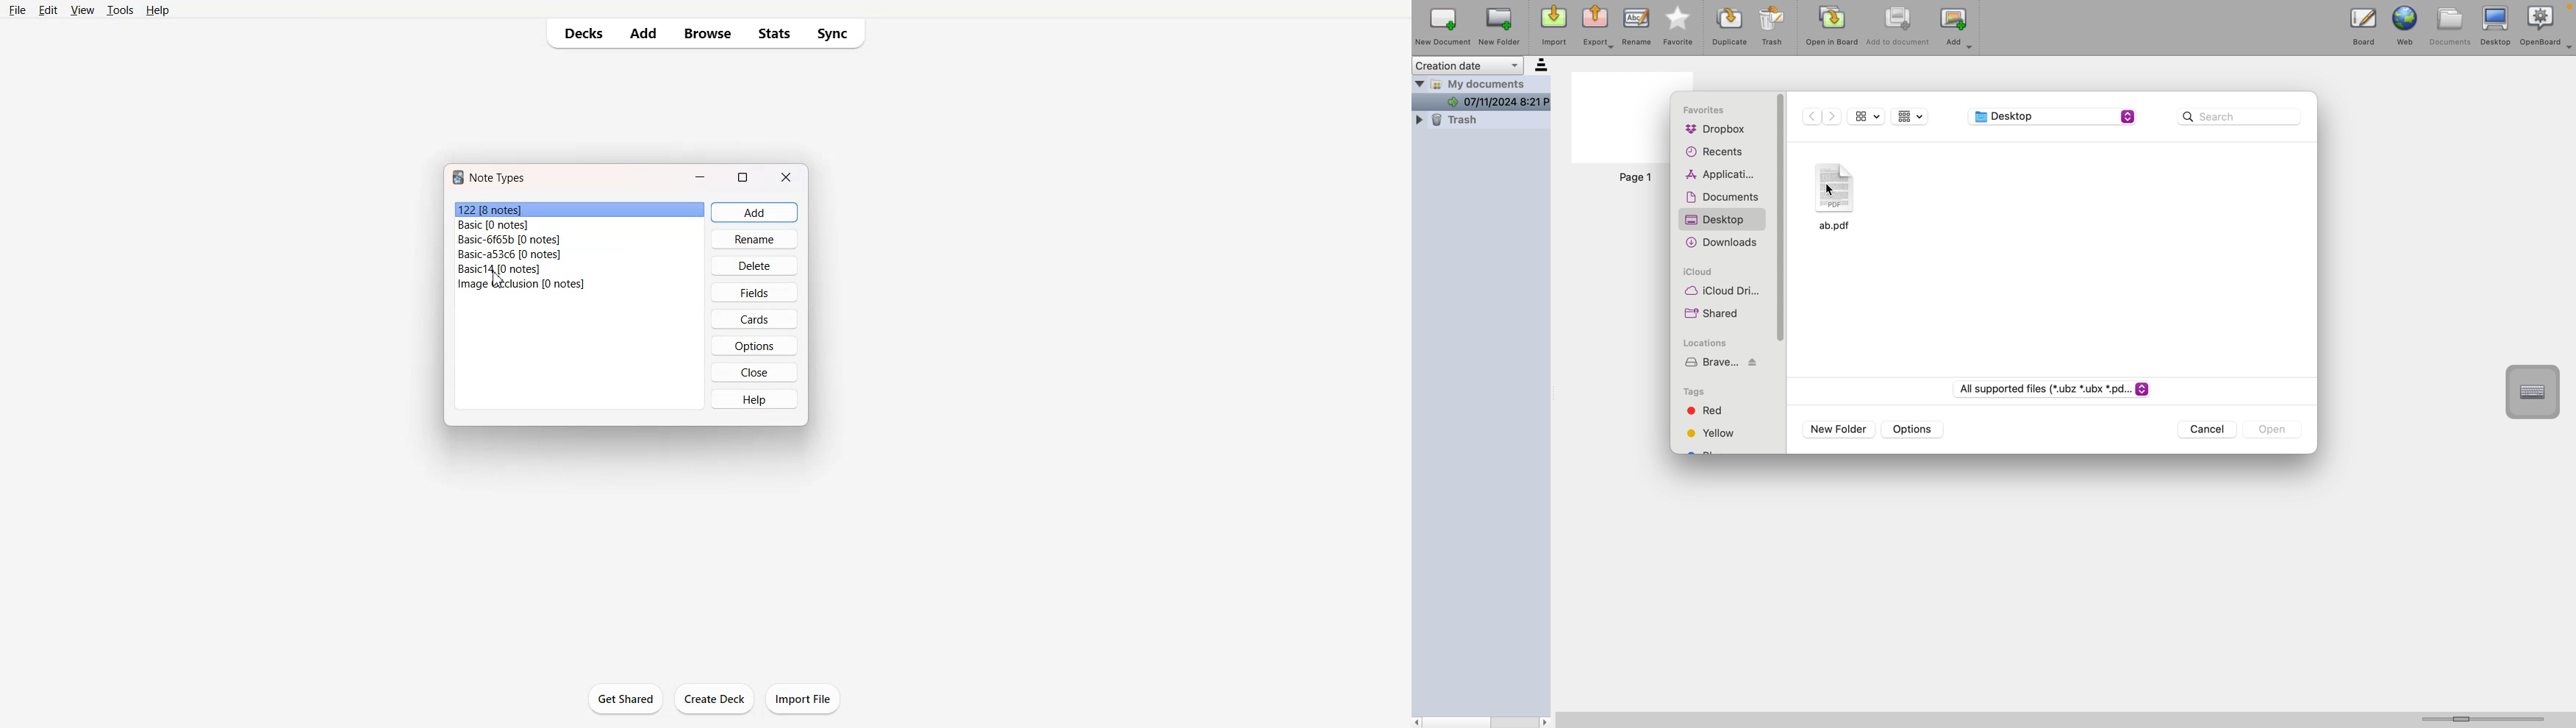 This screenshot has height=728, width=2576. Describe the element at coordinates (754, 213) in the screenshot. I see `Add` at that location.